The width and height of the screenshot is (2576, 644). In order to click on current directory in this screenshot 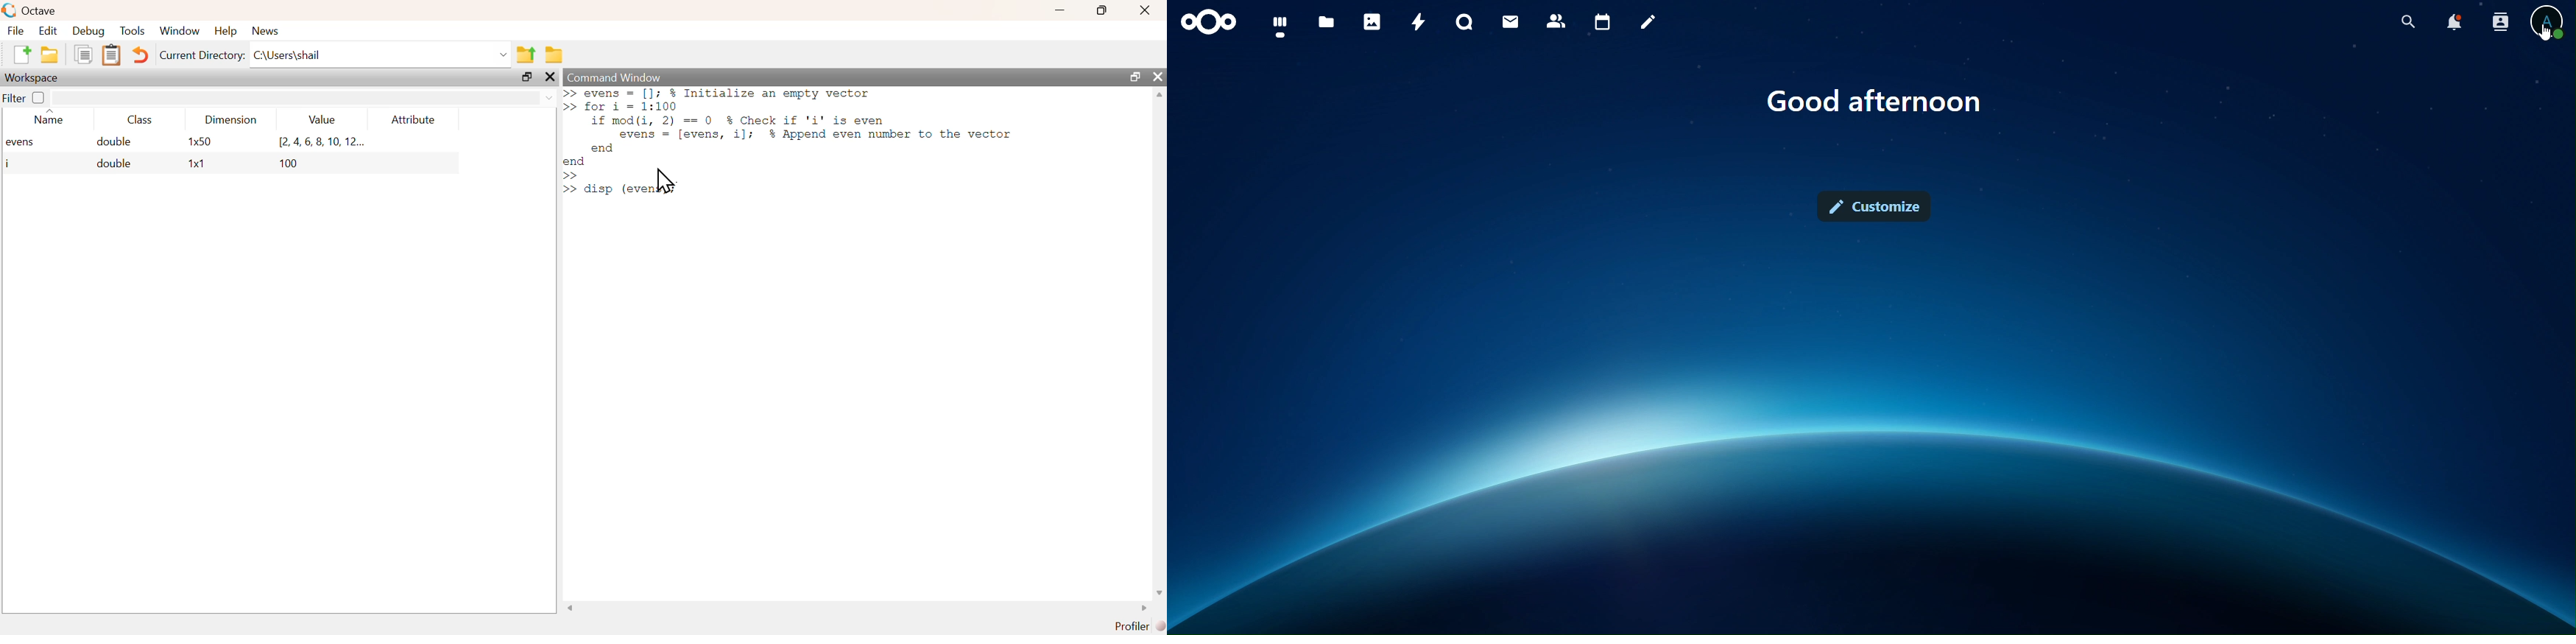, I will do `click(202, 55)`.